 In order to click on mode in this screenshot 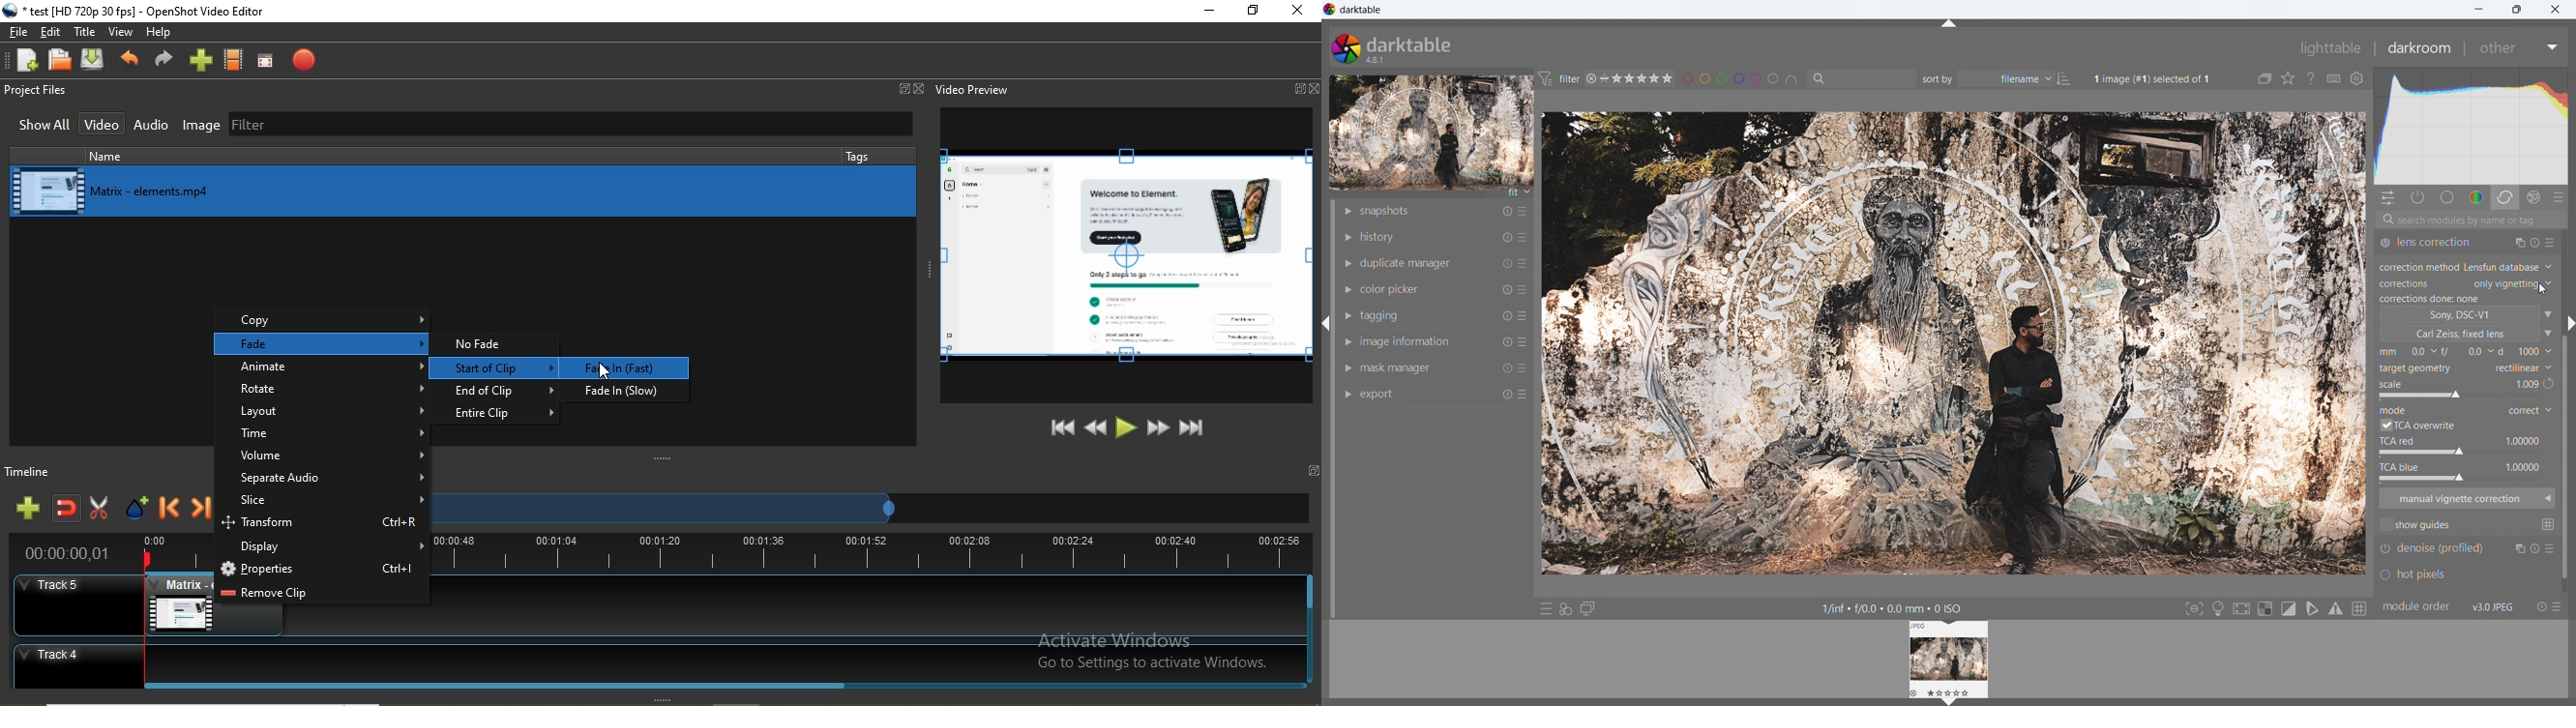, I will do `click(2396, 410)`.